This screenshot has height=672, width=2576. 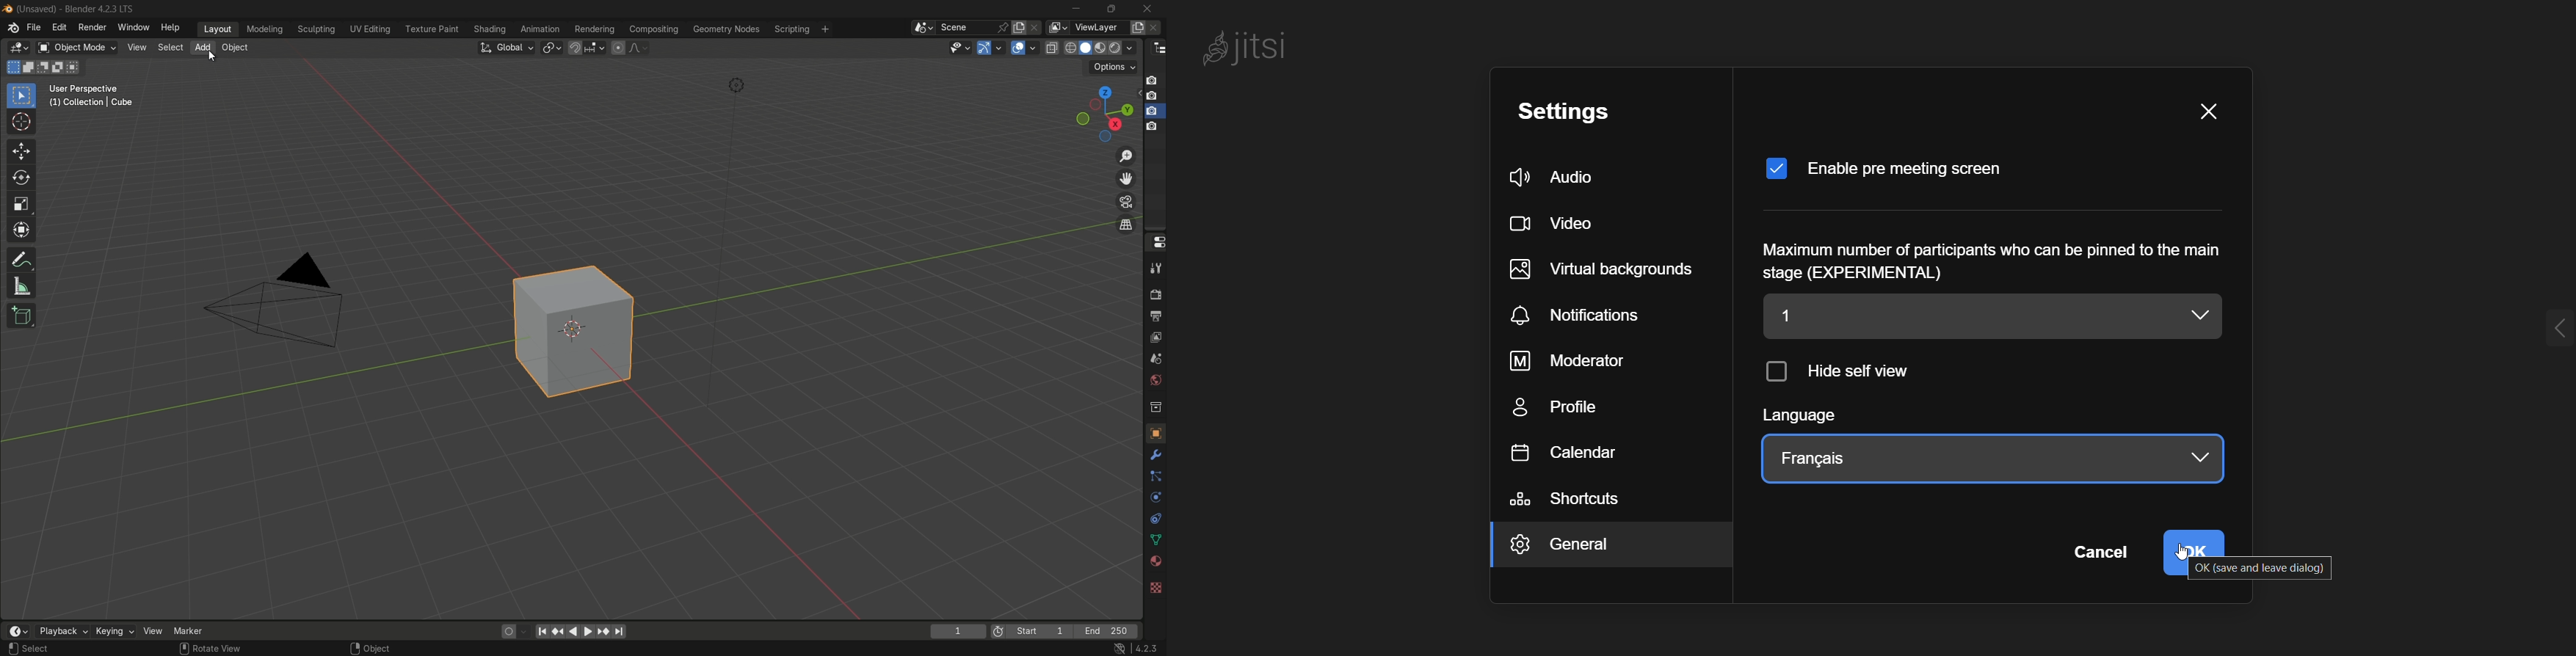 I want to click on extend existing selection, so click(x=30, y=67).